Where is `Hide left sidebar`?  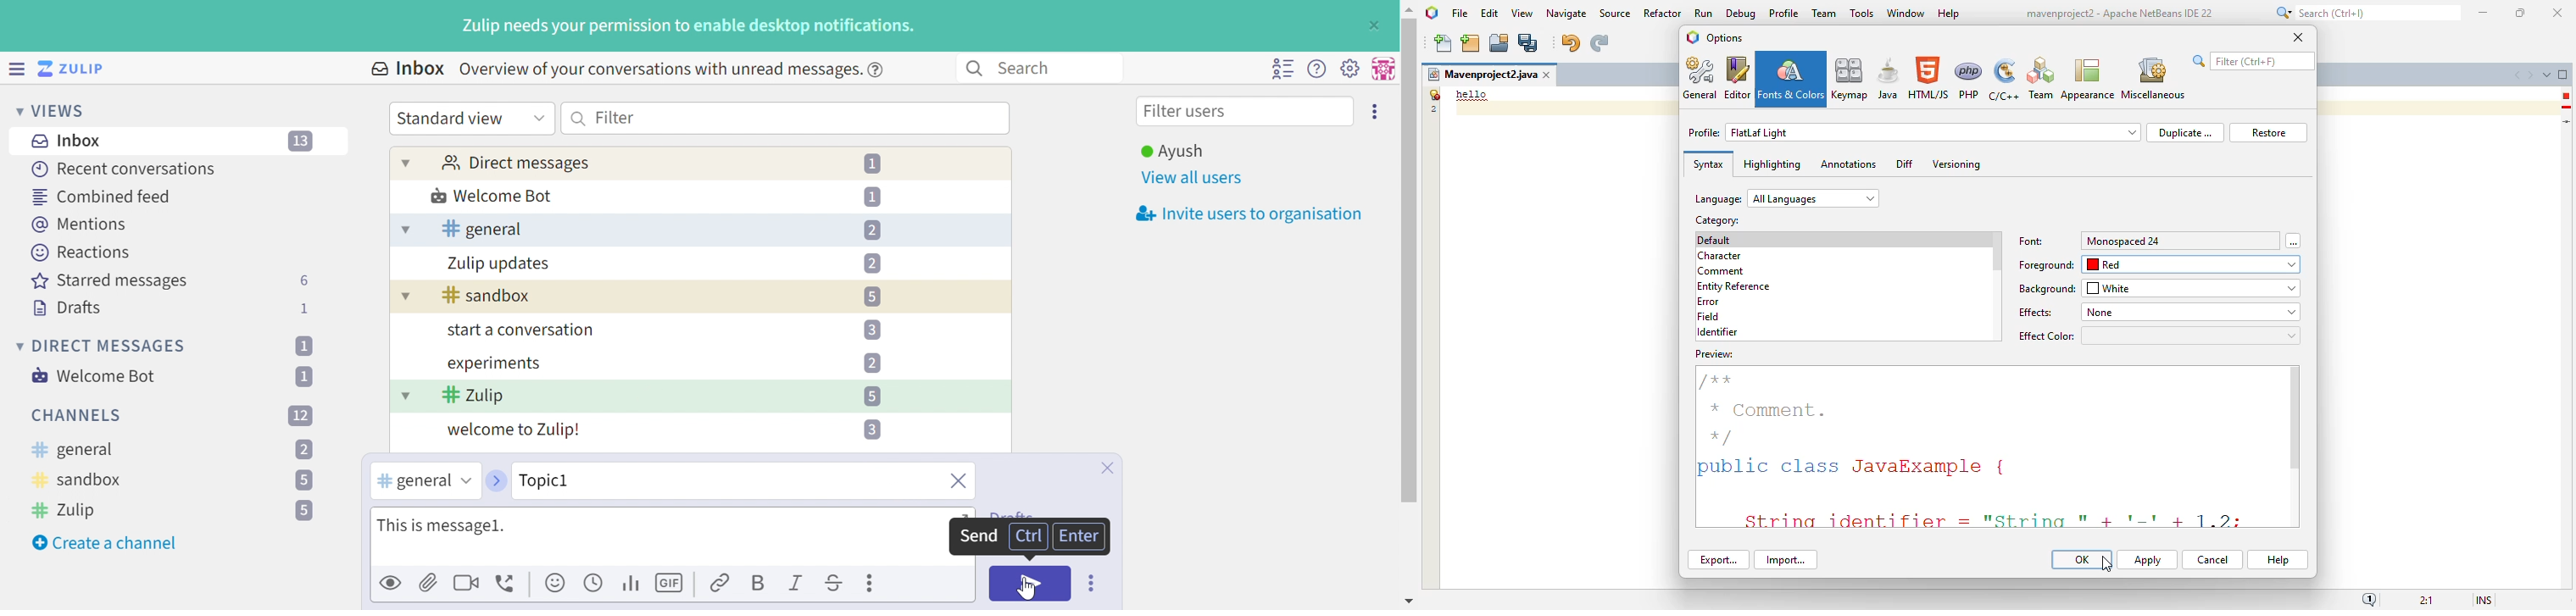 Hide left sidebar is located at coordinates (18, 69).